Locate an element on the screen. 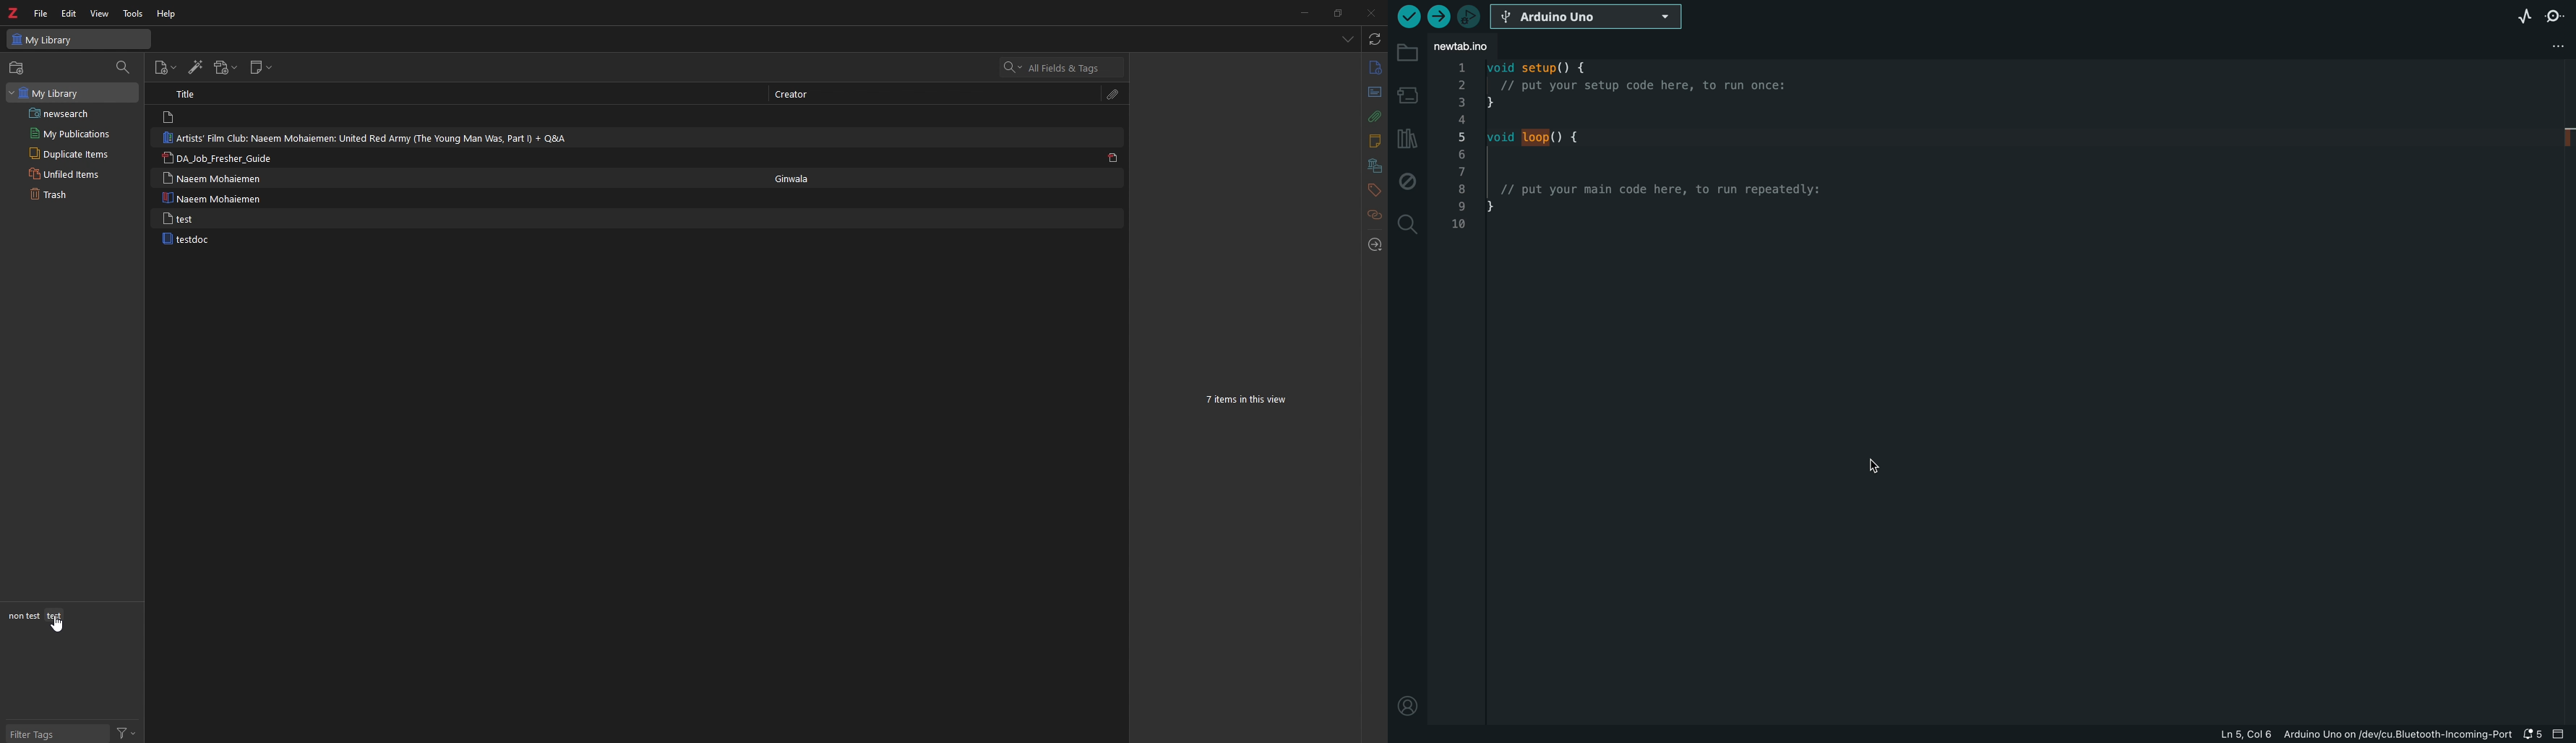  add items by identifier is located at coordinates (195, 68).